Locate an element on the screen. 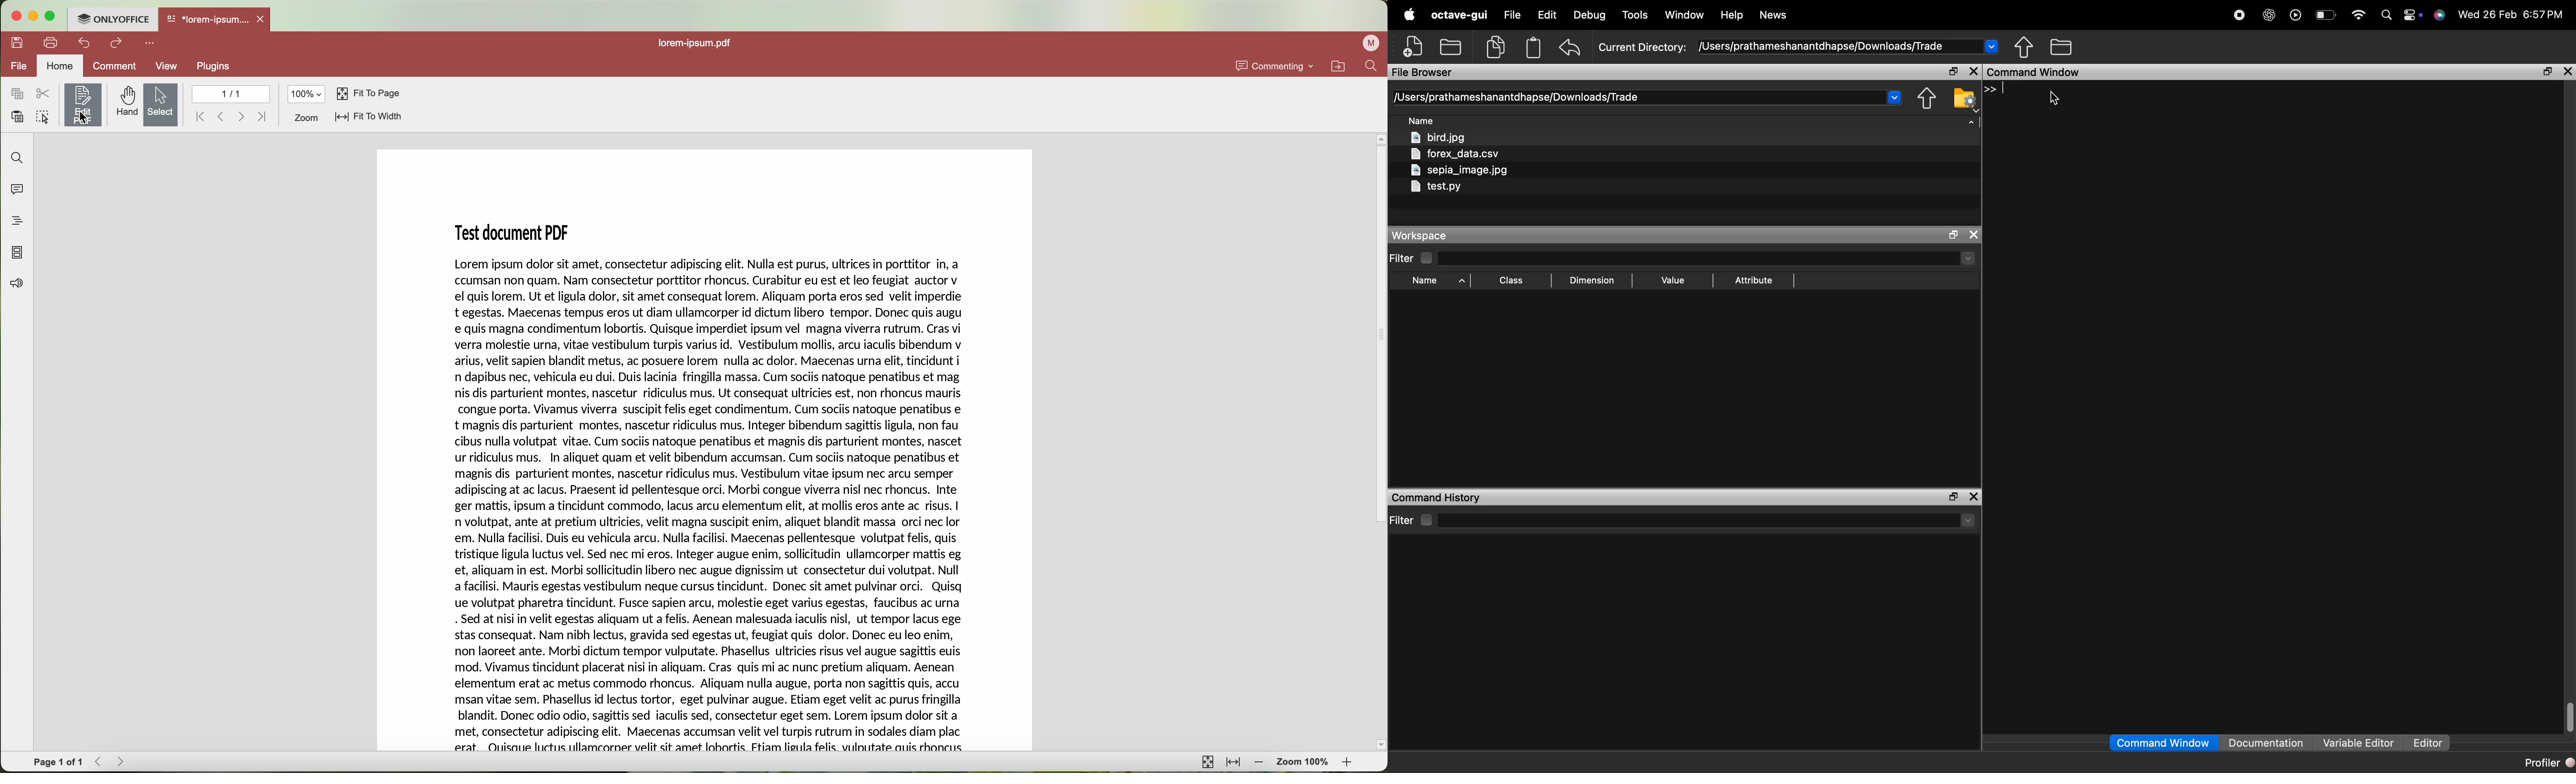 The width and height of the screenshot is (2576, 784). editor is located at coordinates (2429, 743).